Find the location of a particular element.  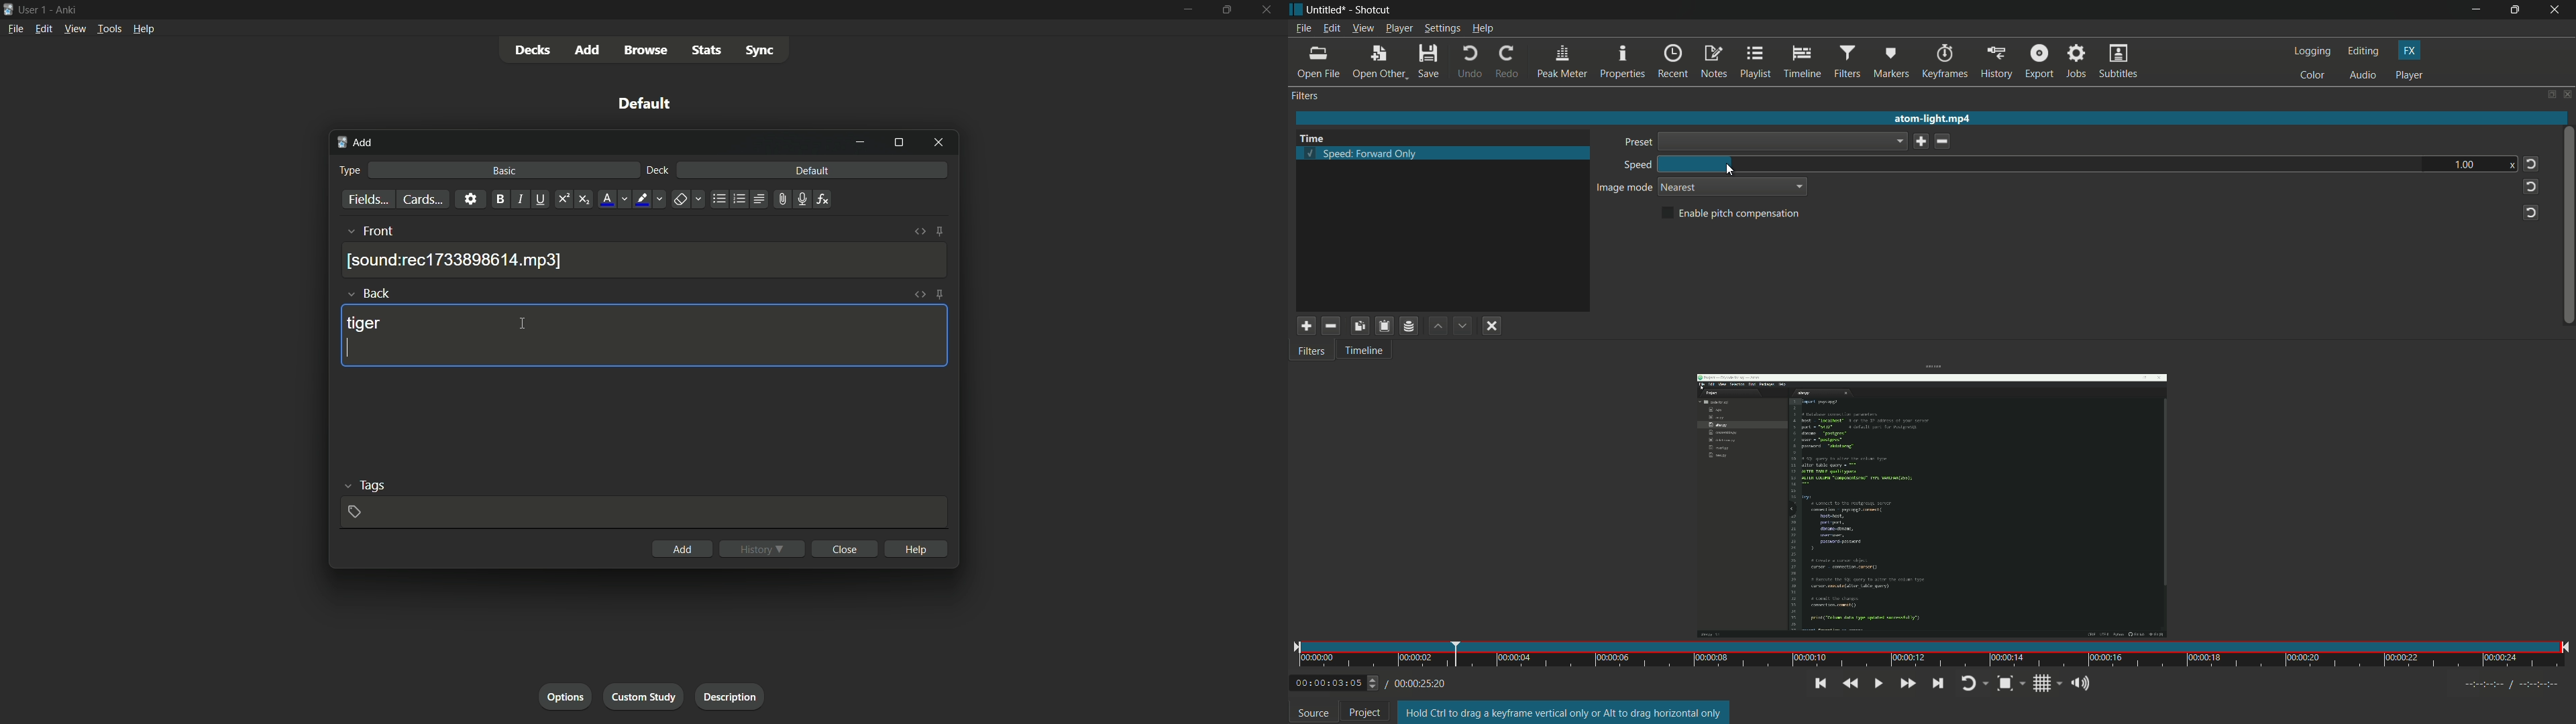

speed bar is located at coordinates (2039, 163).